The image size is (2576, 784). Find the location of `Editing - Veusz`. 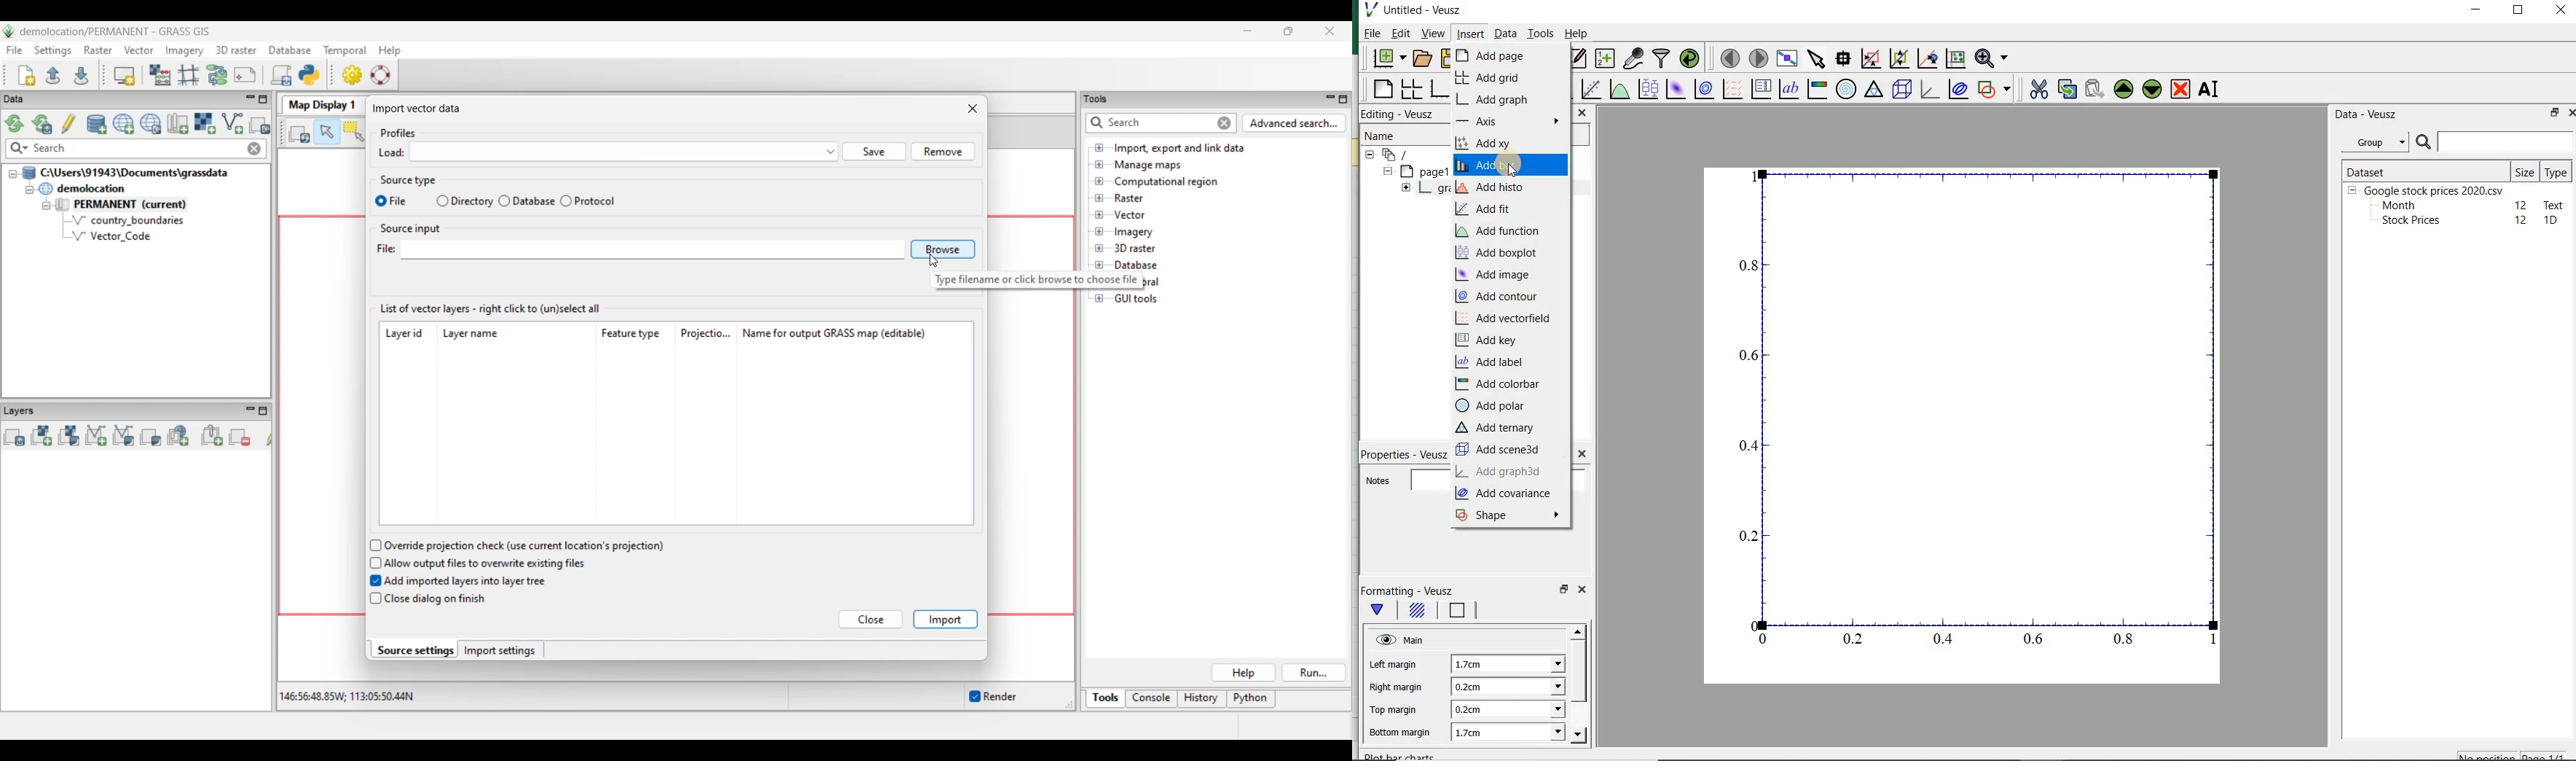

Editing - Veusz is located at coordinates (1397, 114).